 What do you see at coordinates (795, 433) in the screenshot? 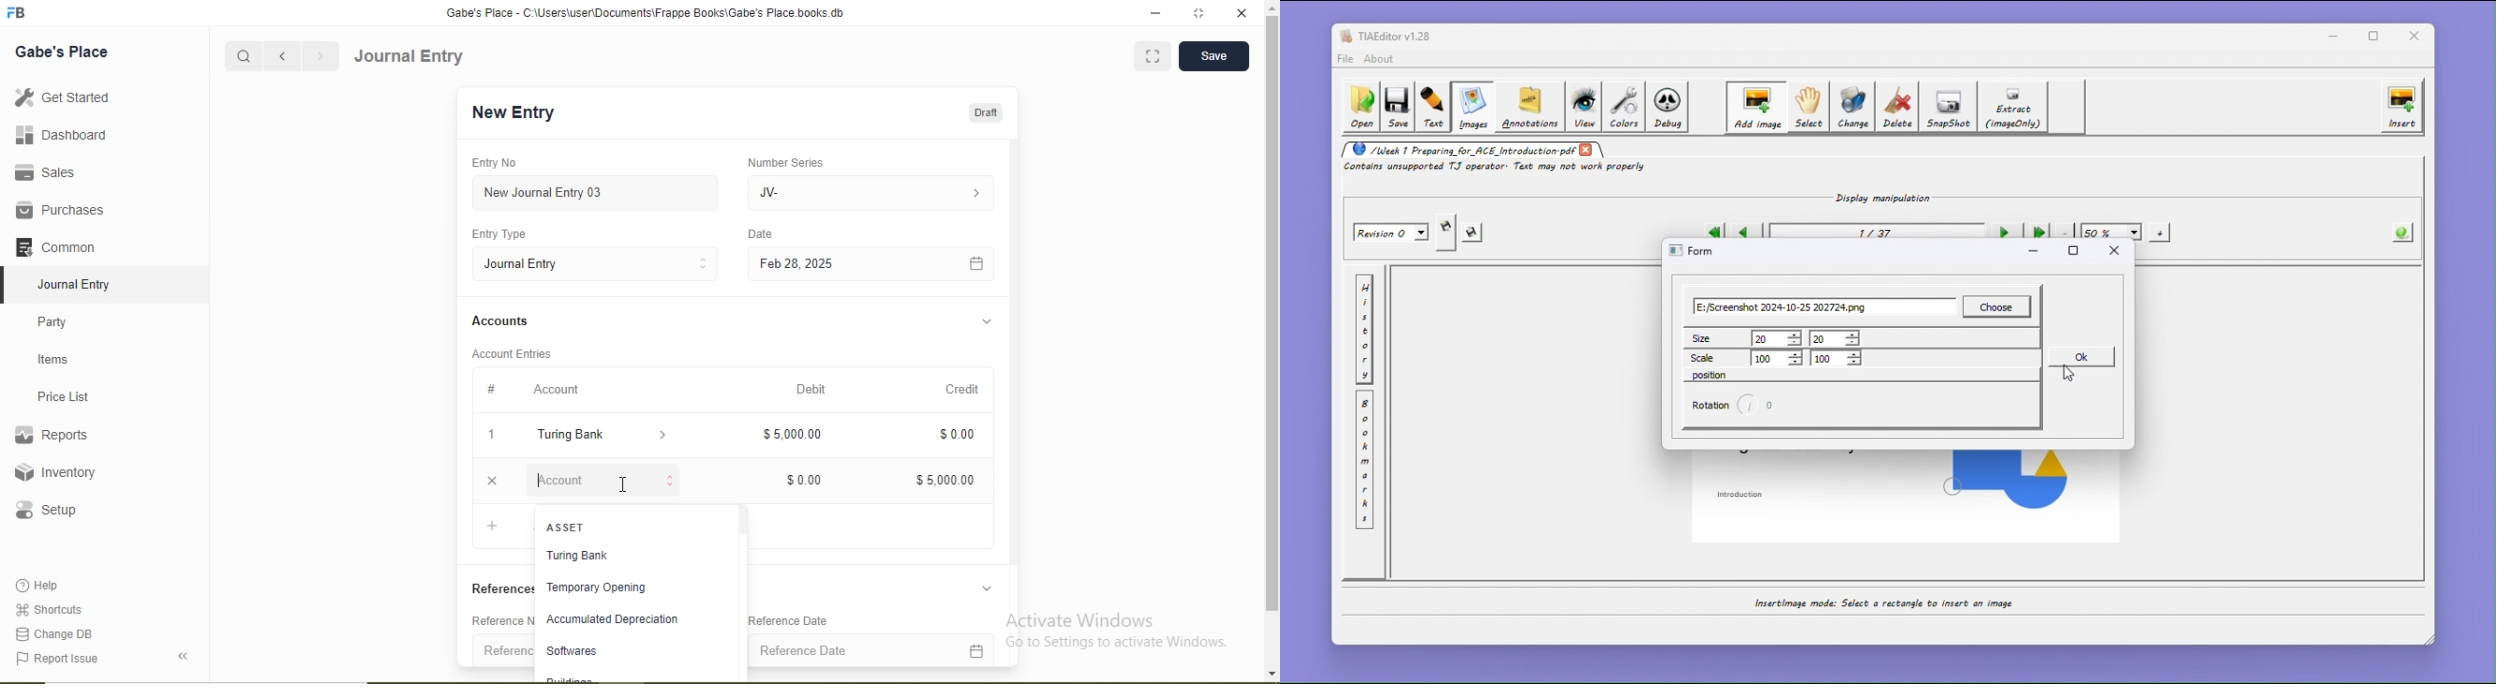
I see `$5,000.00` at bounding box center [795, 433].